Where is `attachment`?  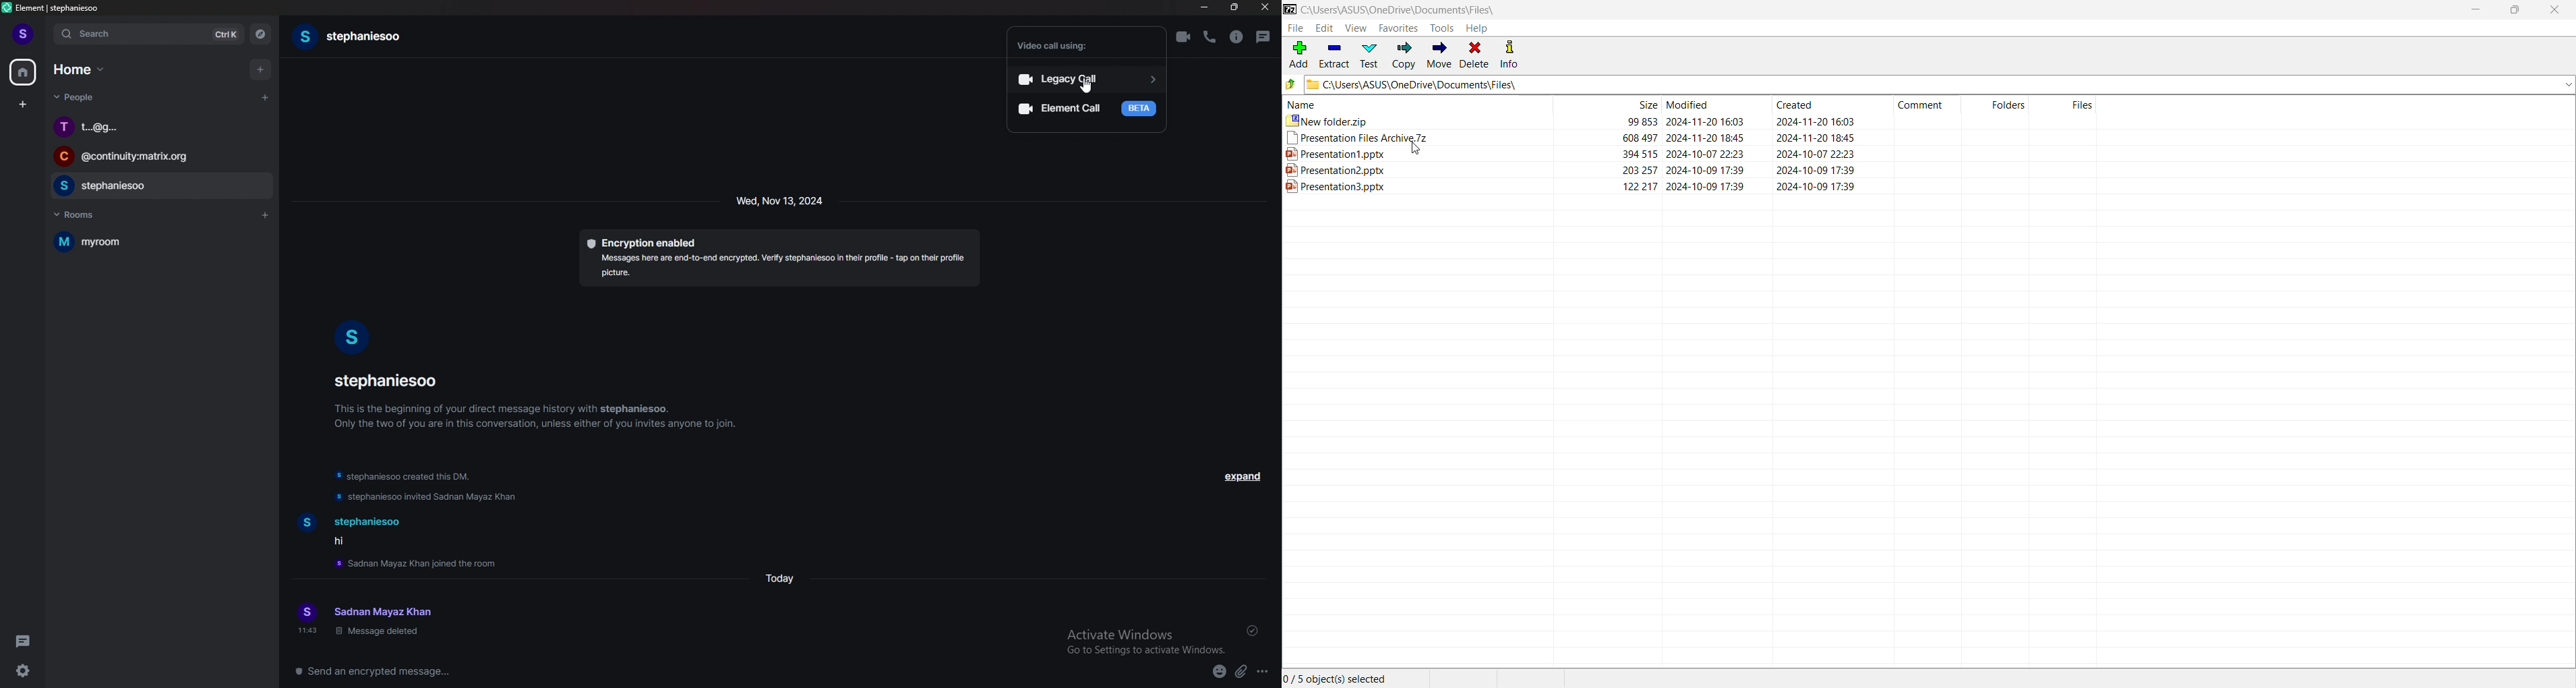
attachment is located at coordinates (1242, 672).